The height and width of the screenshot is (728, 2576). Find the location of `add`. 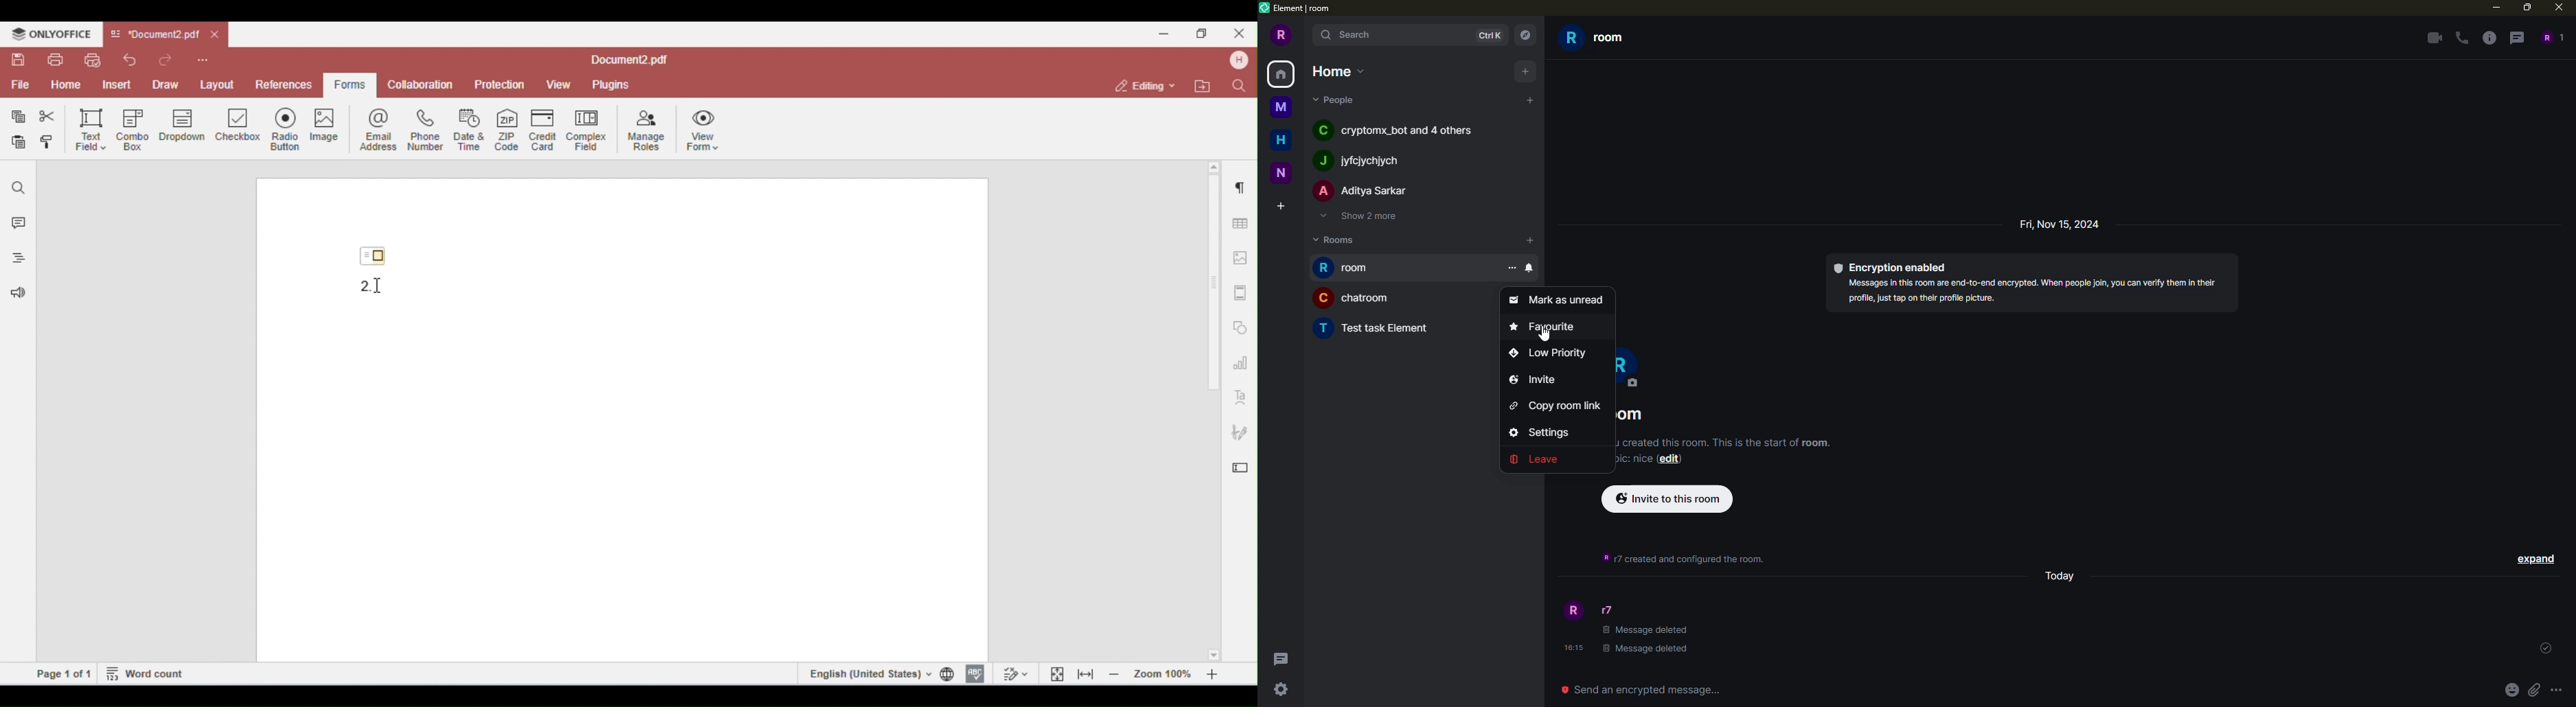

add is located at coordinates (1530, 98).